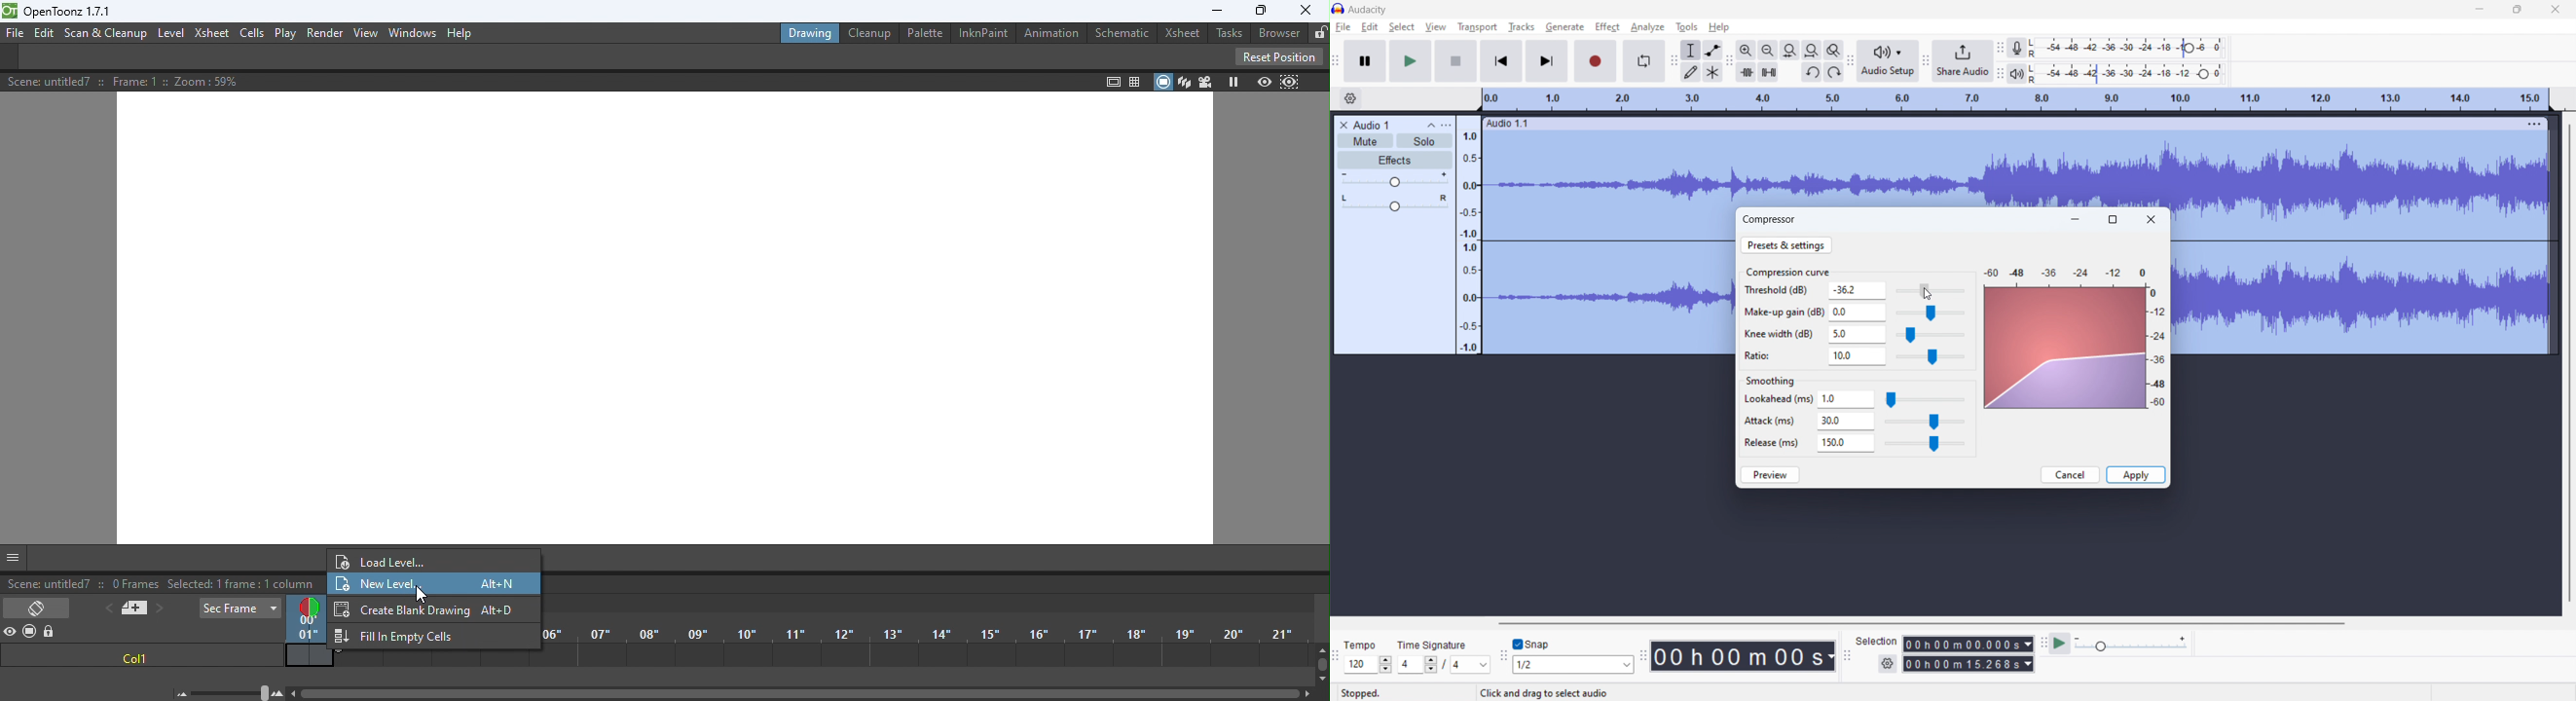 This screenshot has width=2576, height=728. I want to click on pan: center, so click(1394, 203).